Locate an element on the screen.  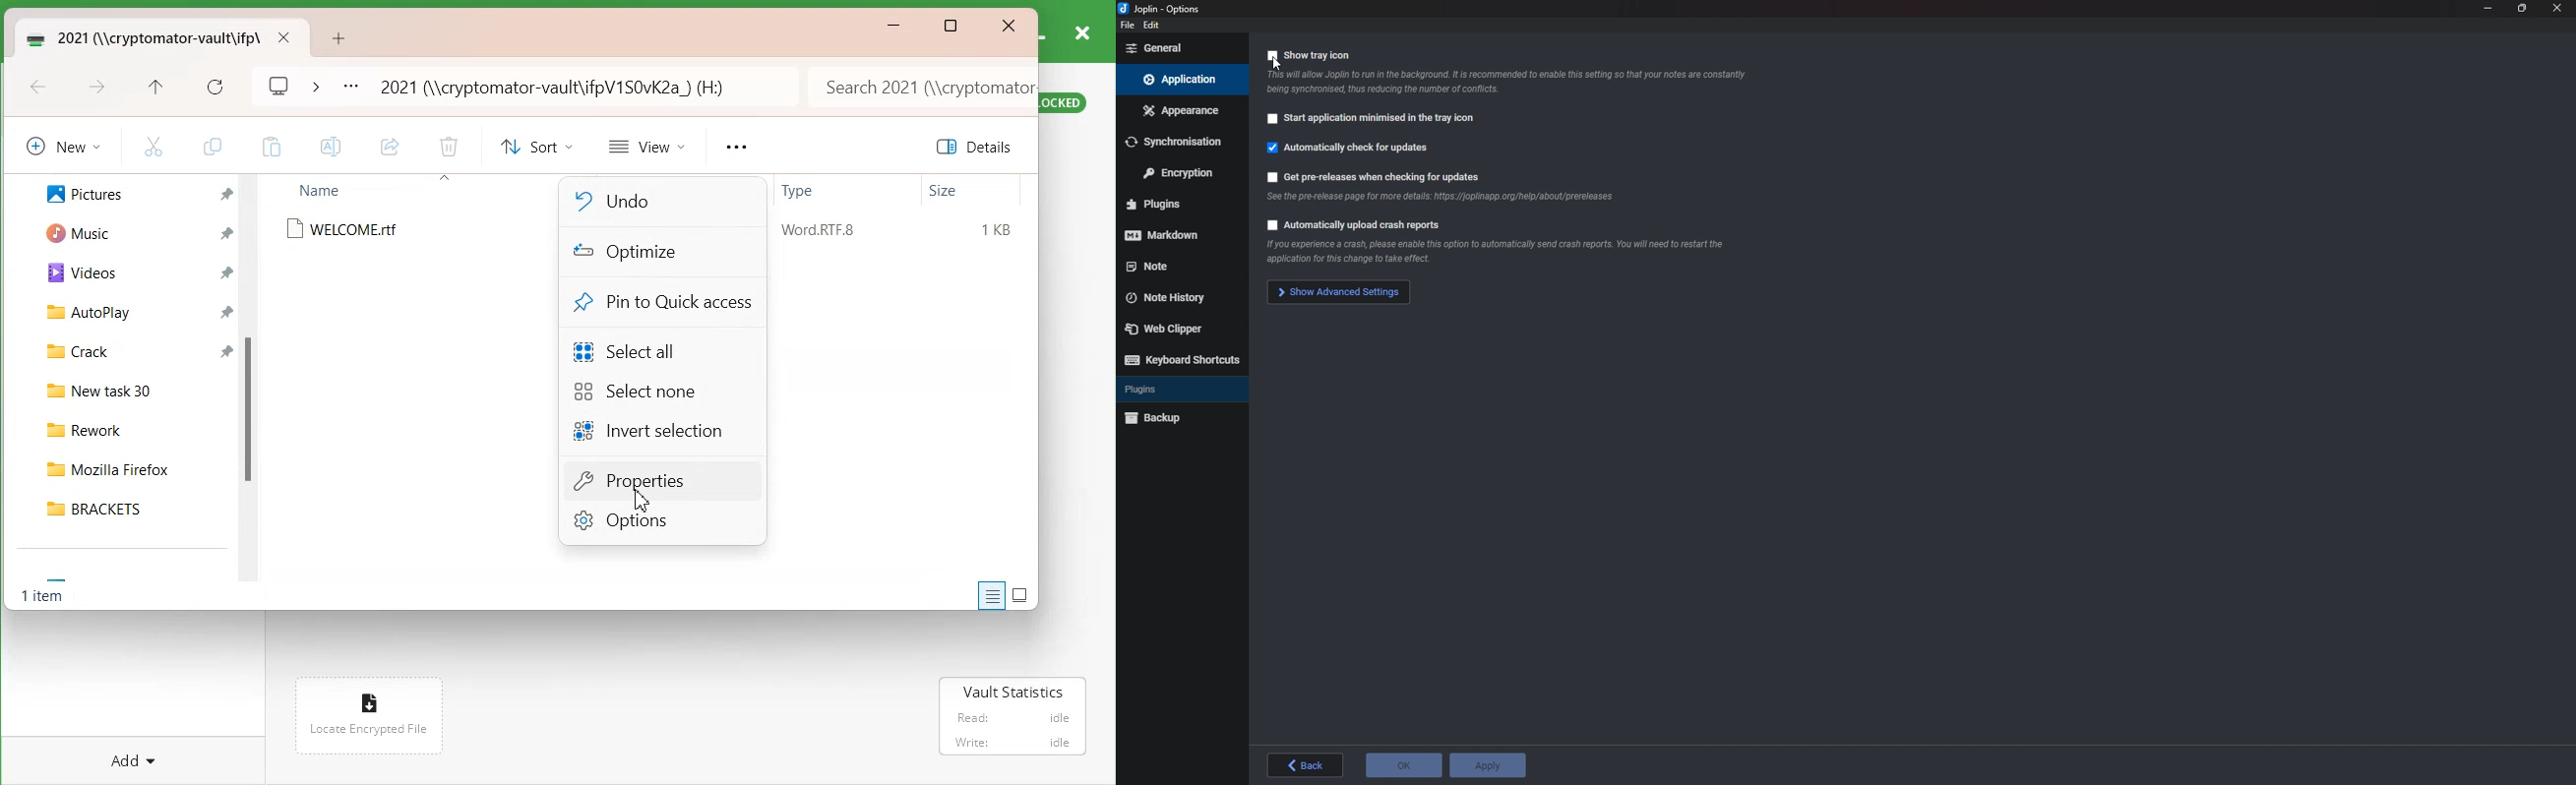
Show Tray icon is located at coordinates (1313, 55).